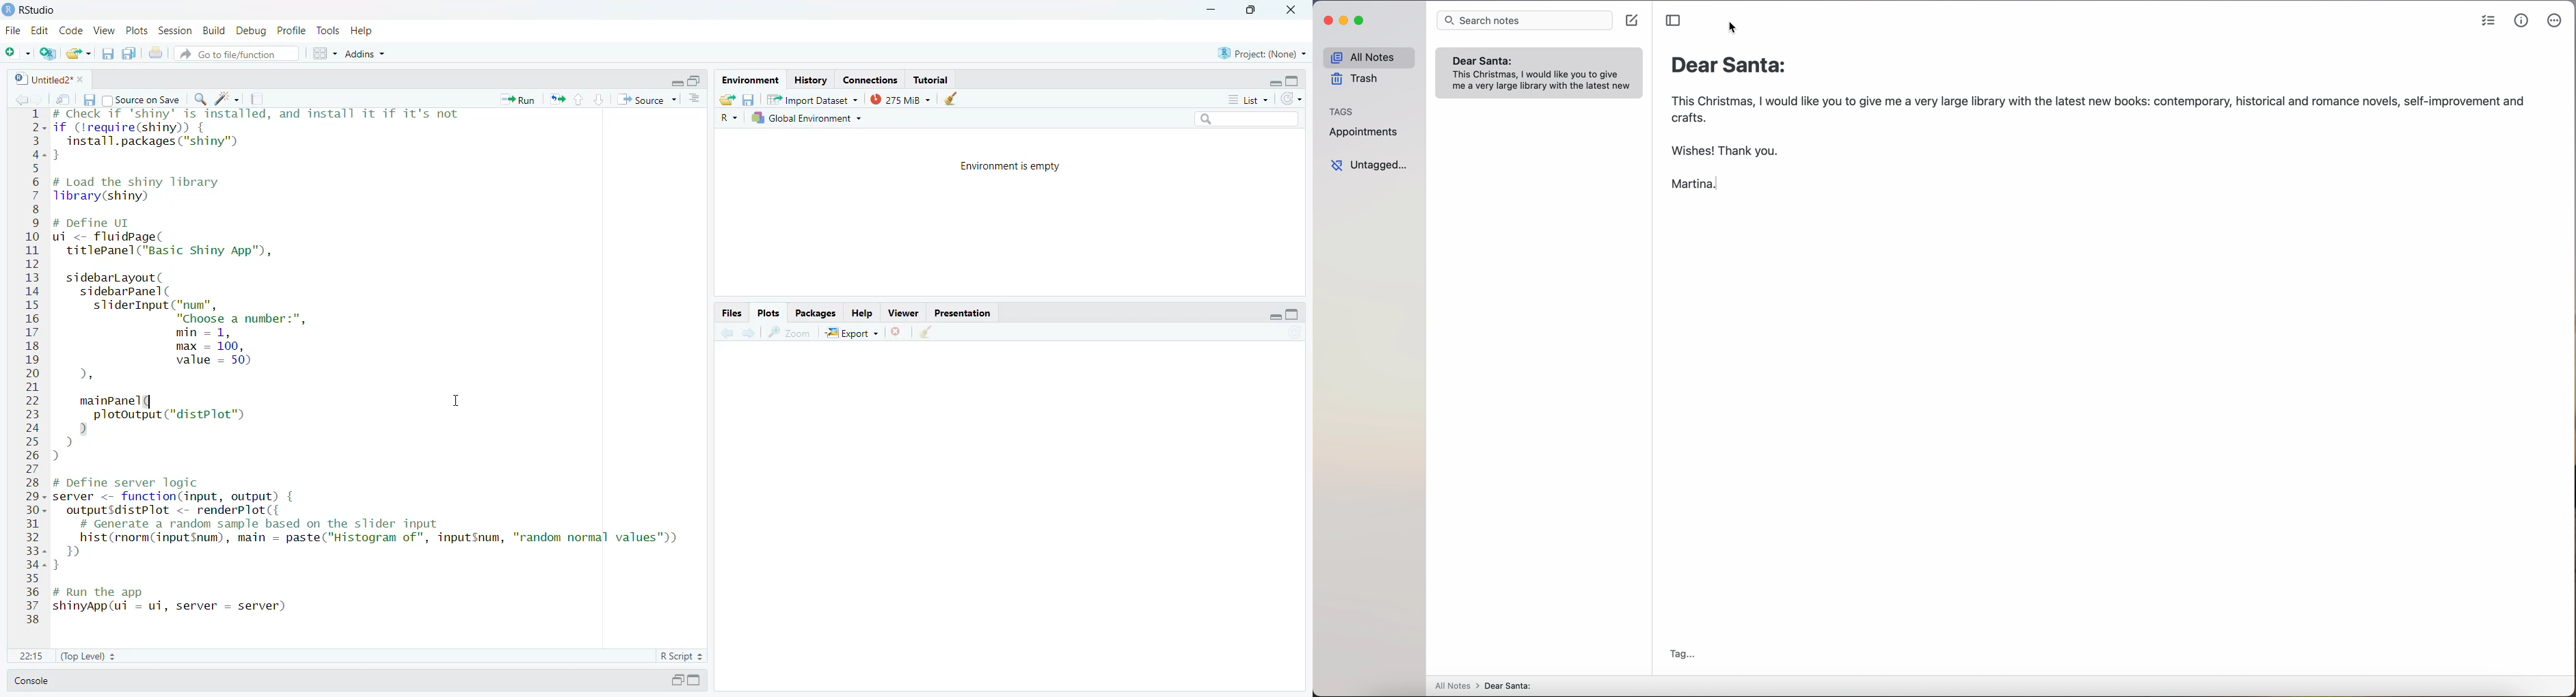  I want to click on save all, so click(129, 53).